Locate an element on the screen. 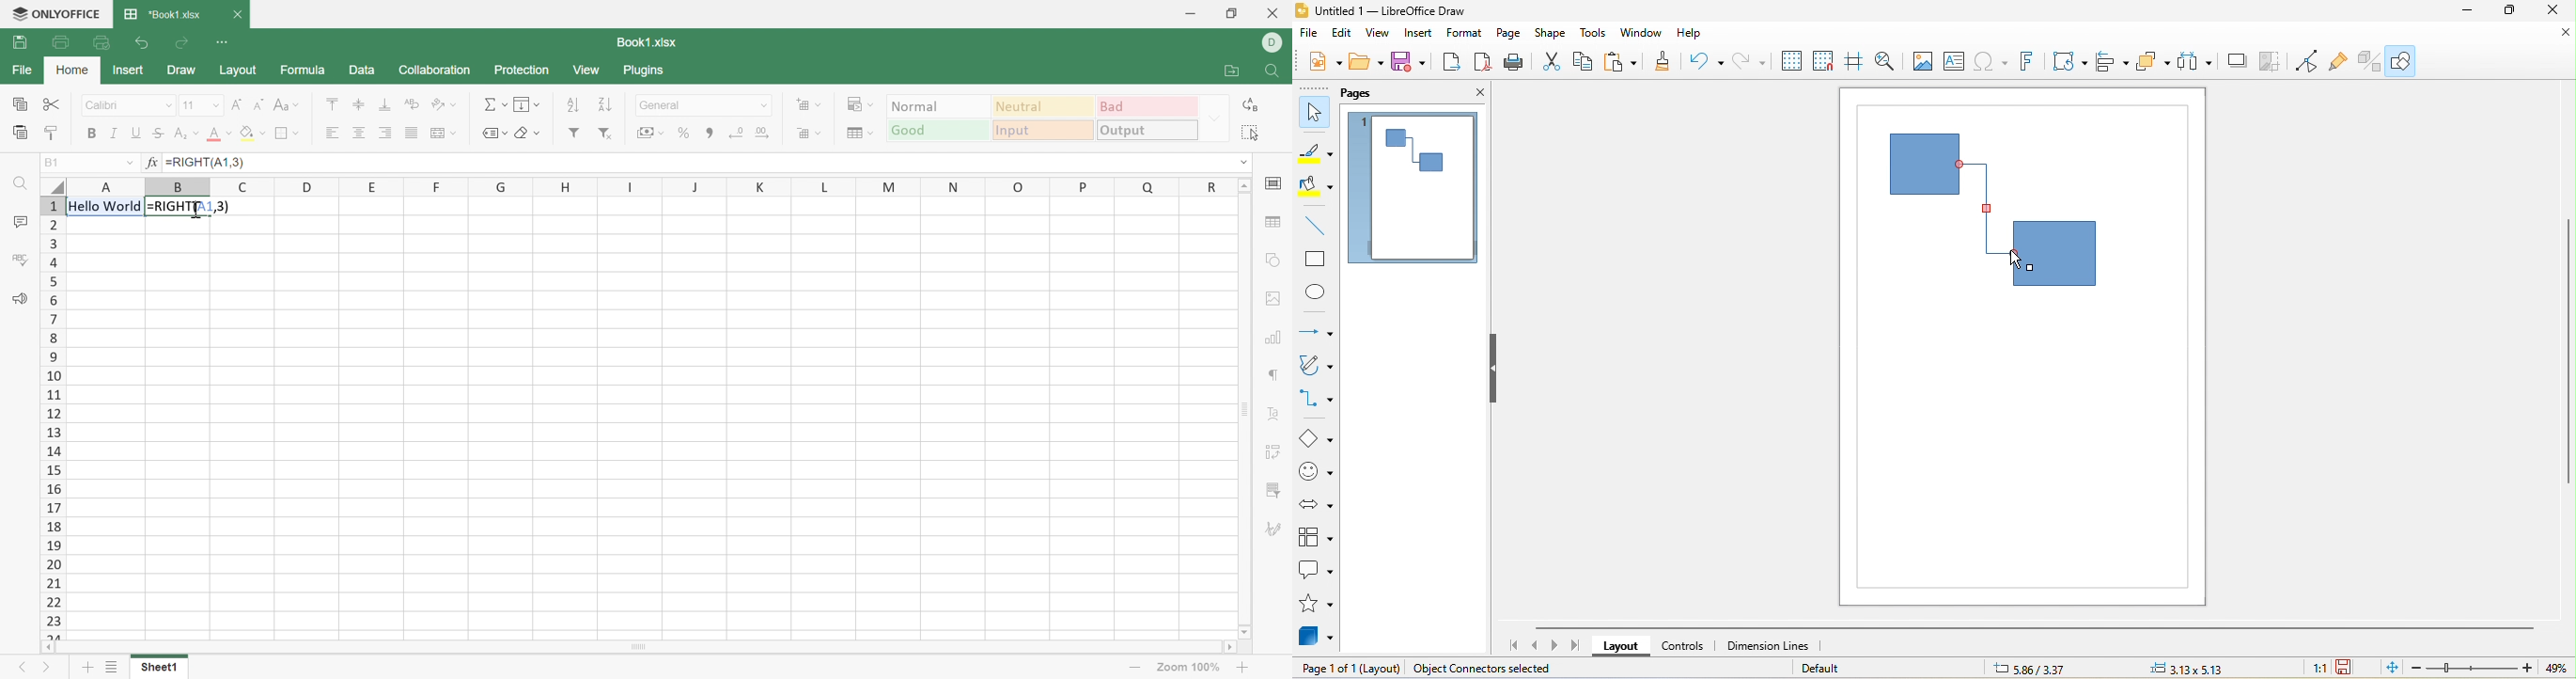 This screenshot has height=700, width=2576. clone formatting is located at coordinates (1665, 64).